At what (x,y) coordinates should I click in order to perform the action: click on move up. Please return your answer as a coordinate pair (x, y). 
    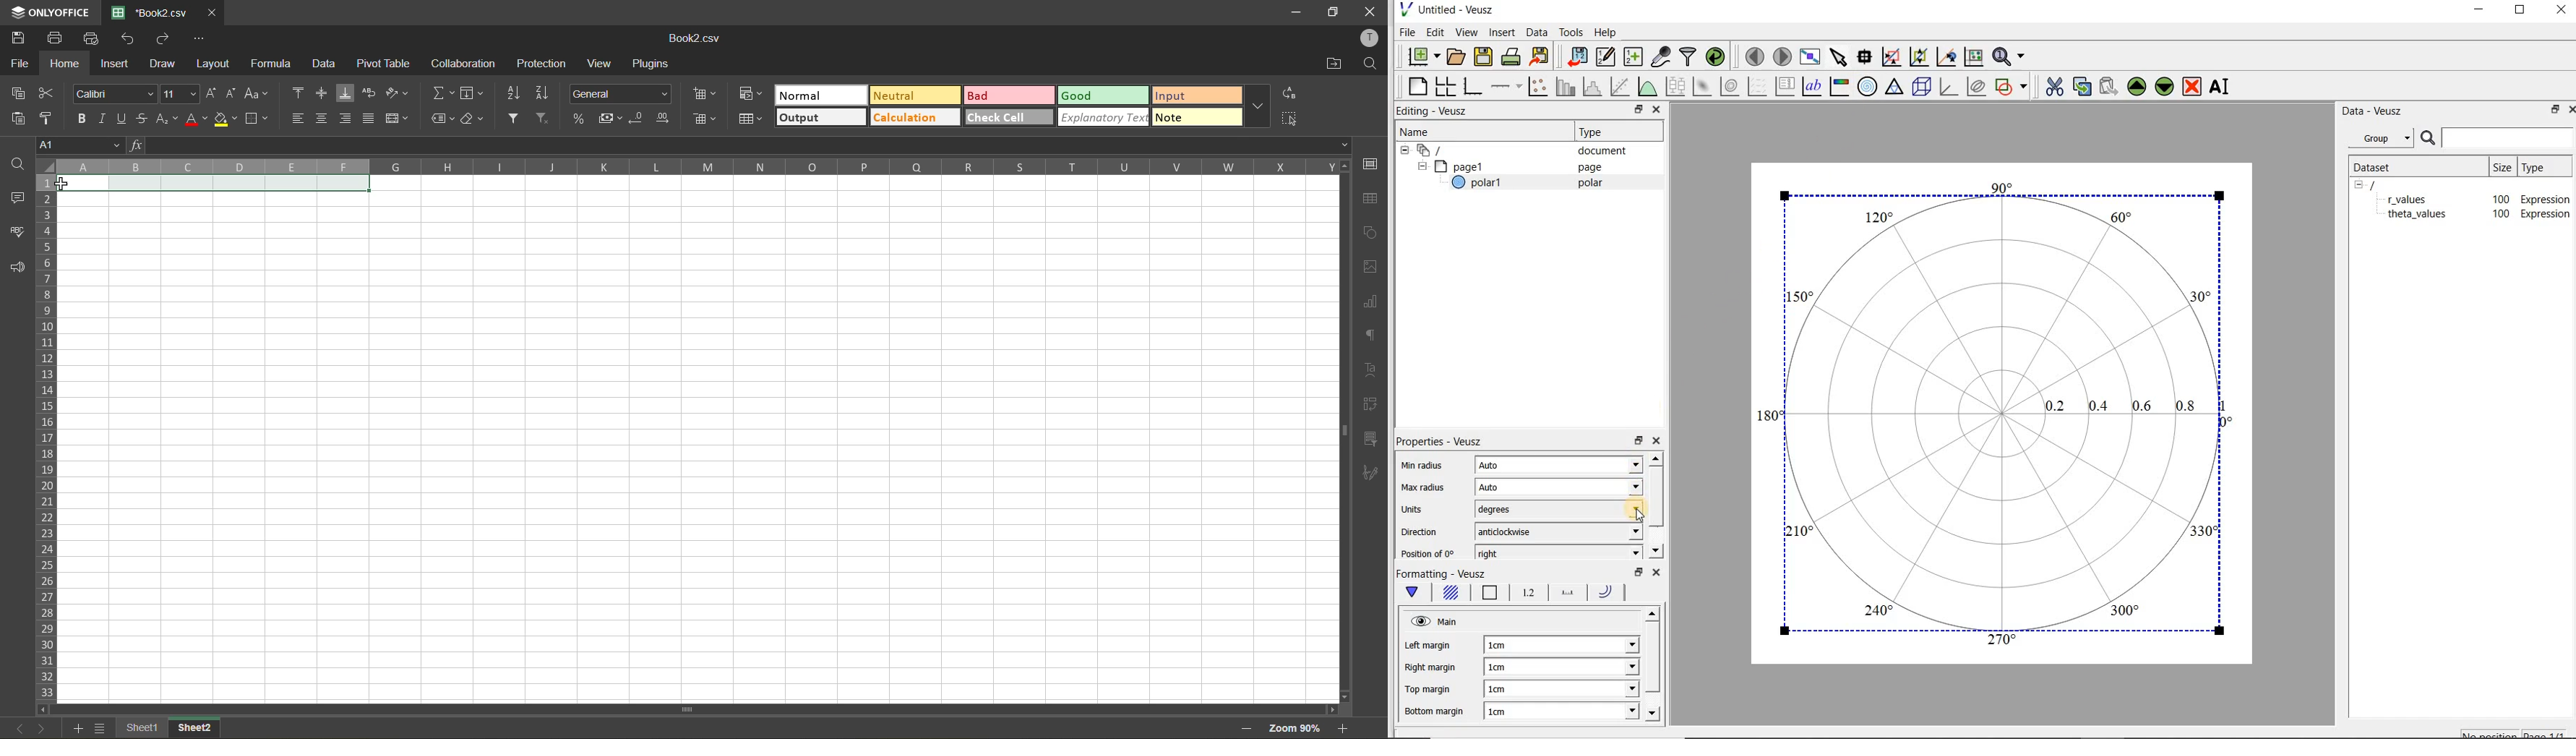
    Looking at the image, I should click on (1343, 166).